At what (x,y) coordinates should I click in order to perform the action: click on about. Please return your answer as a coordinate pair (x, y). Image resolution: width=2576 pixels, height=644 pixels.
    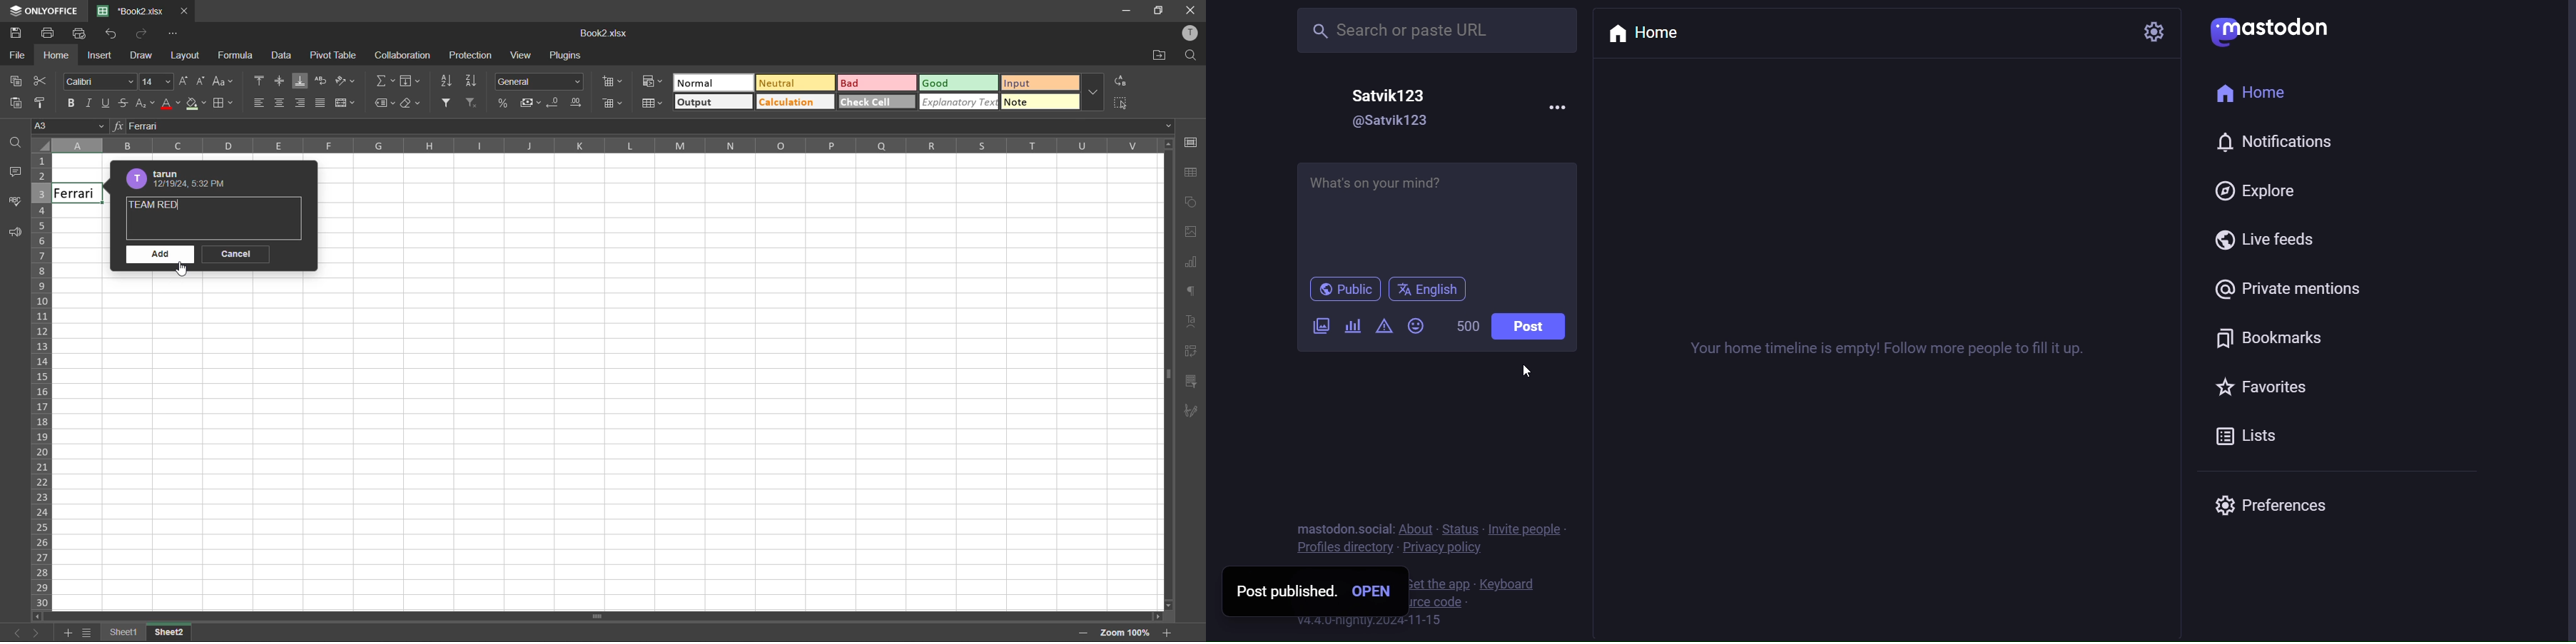
    Looking at the image, I should click on (1419, 530).